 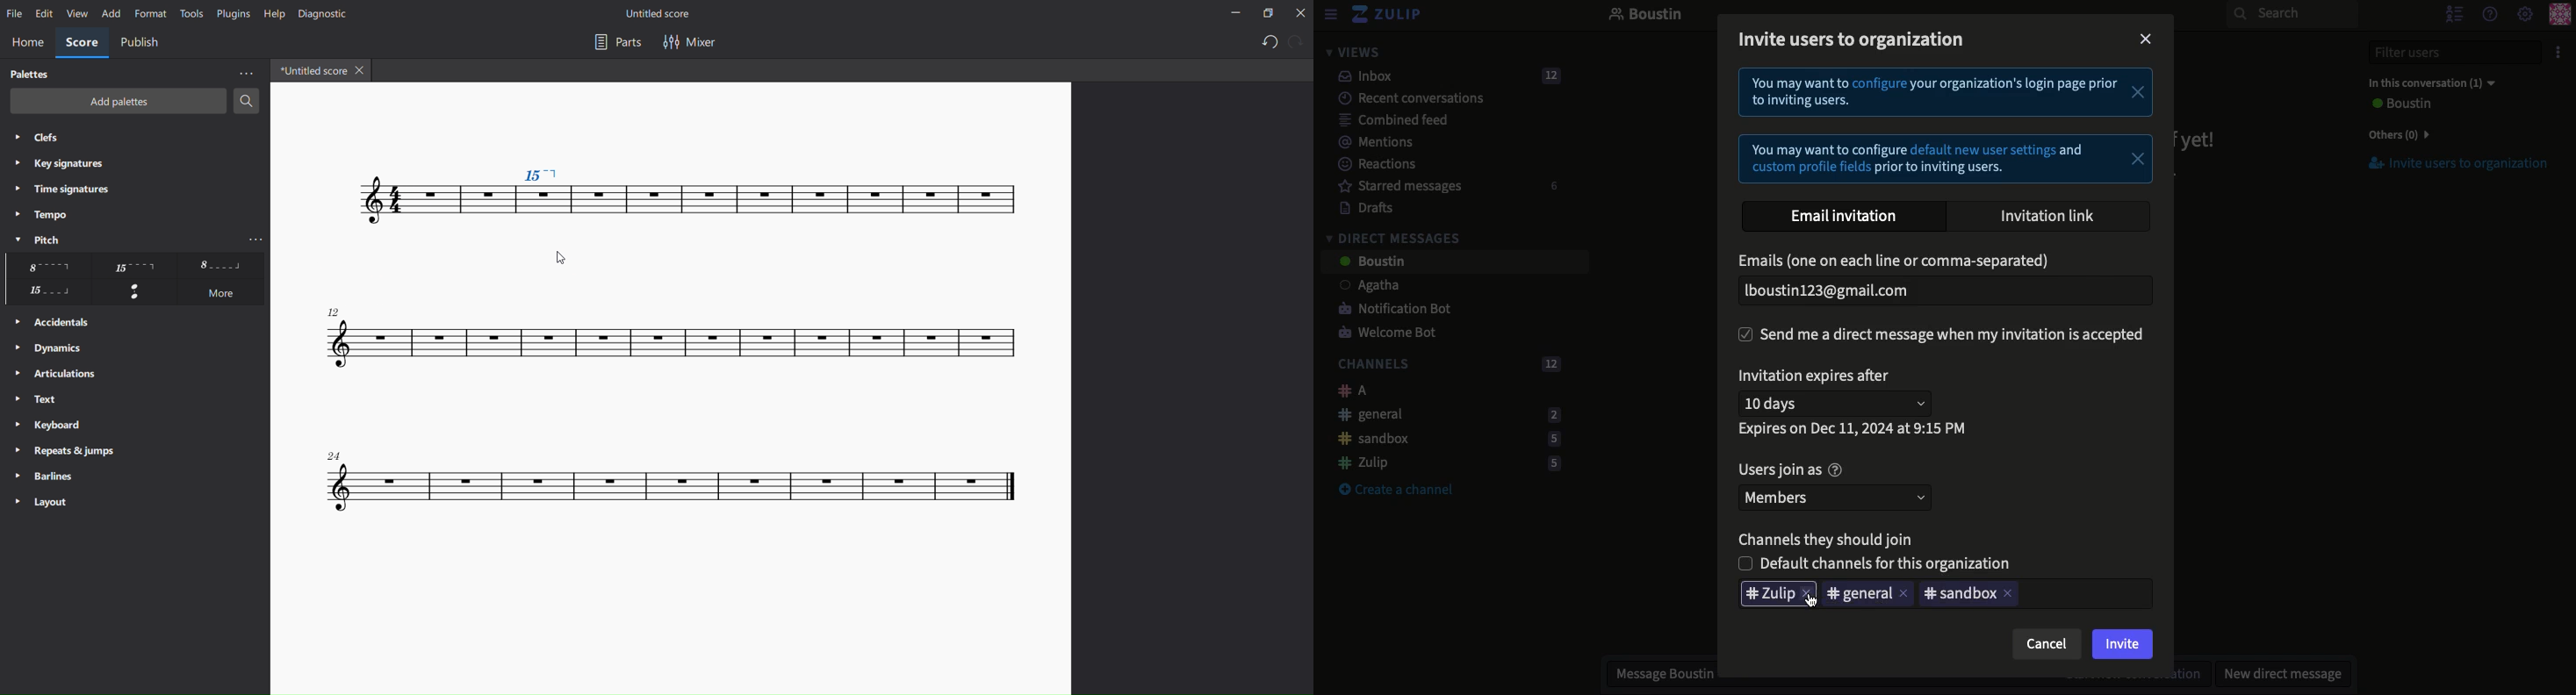 What do you see at coordinates (1371, 262) in the screenshot?
I see `User 2` at bounding box center [1371, 262].